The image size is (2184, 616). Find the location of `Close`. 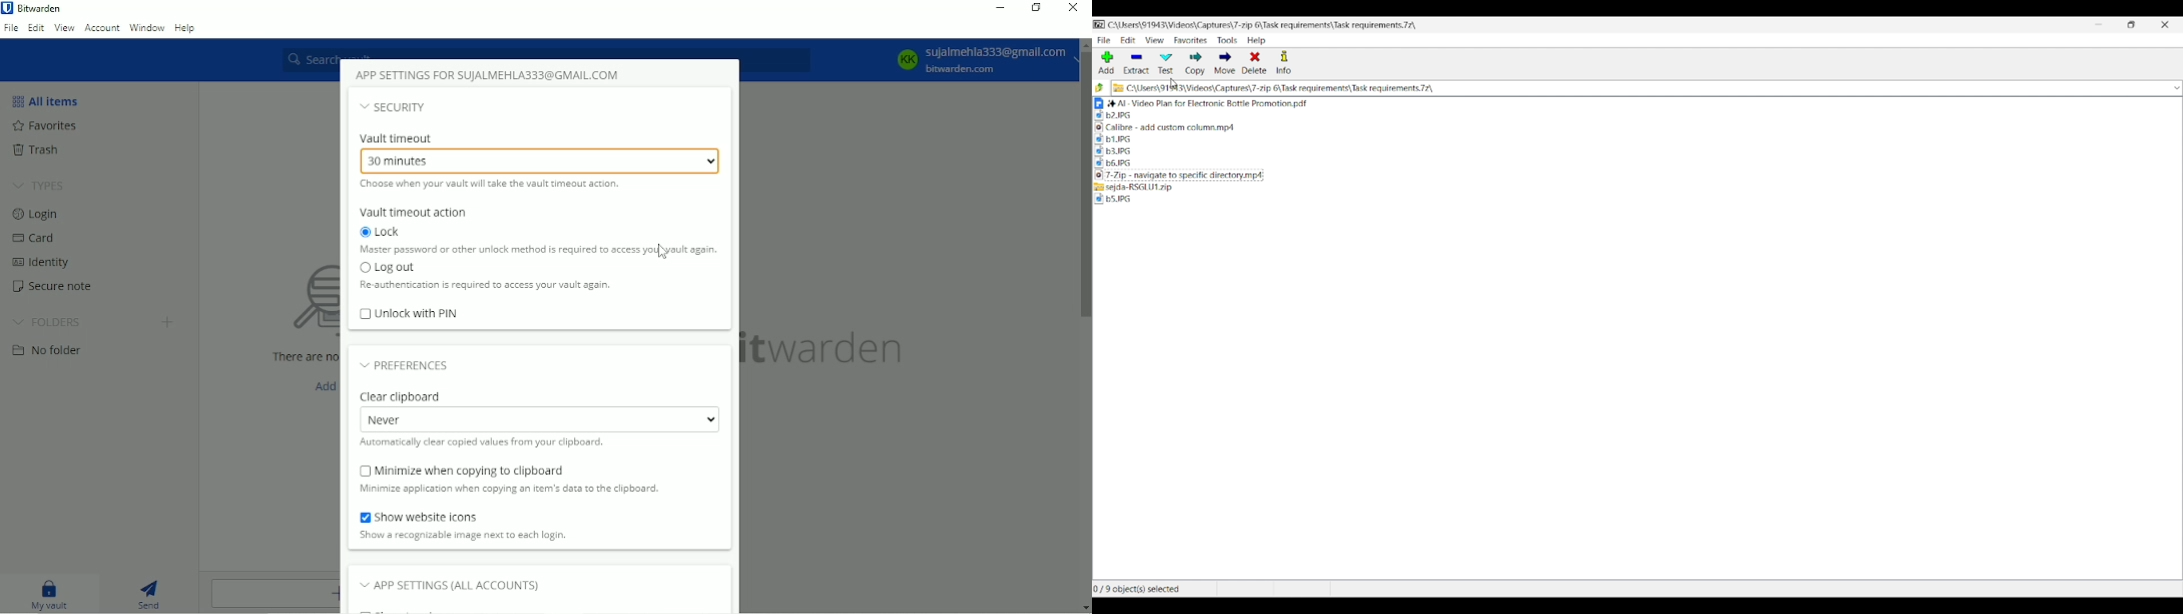

Close is located at coordinates (1074, 9).